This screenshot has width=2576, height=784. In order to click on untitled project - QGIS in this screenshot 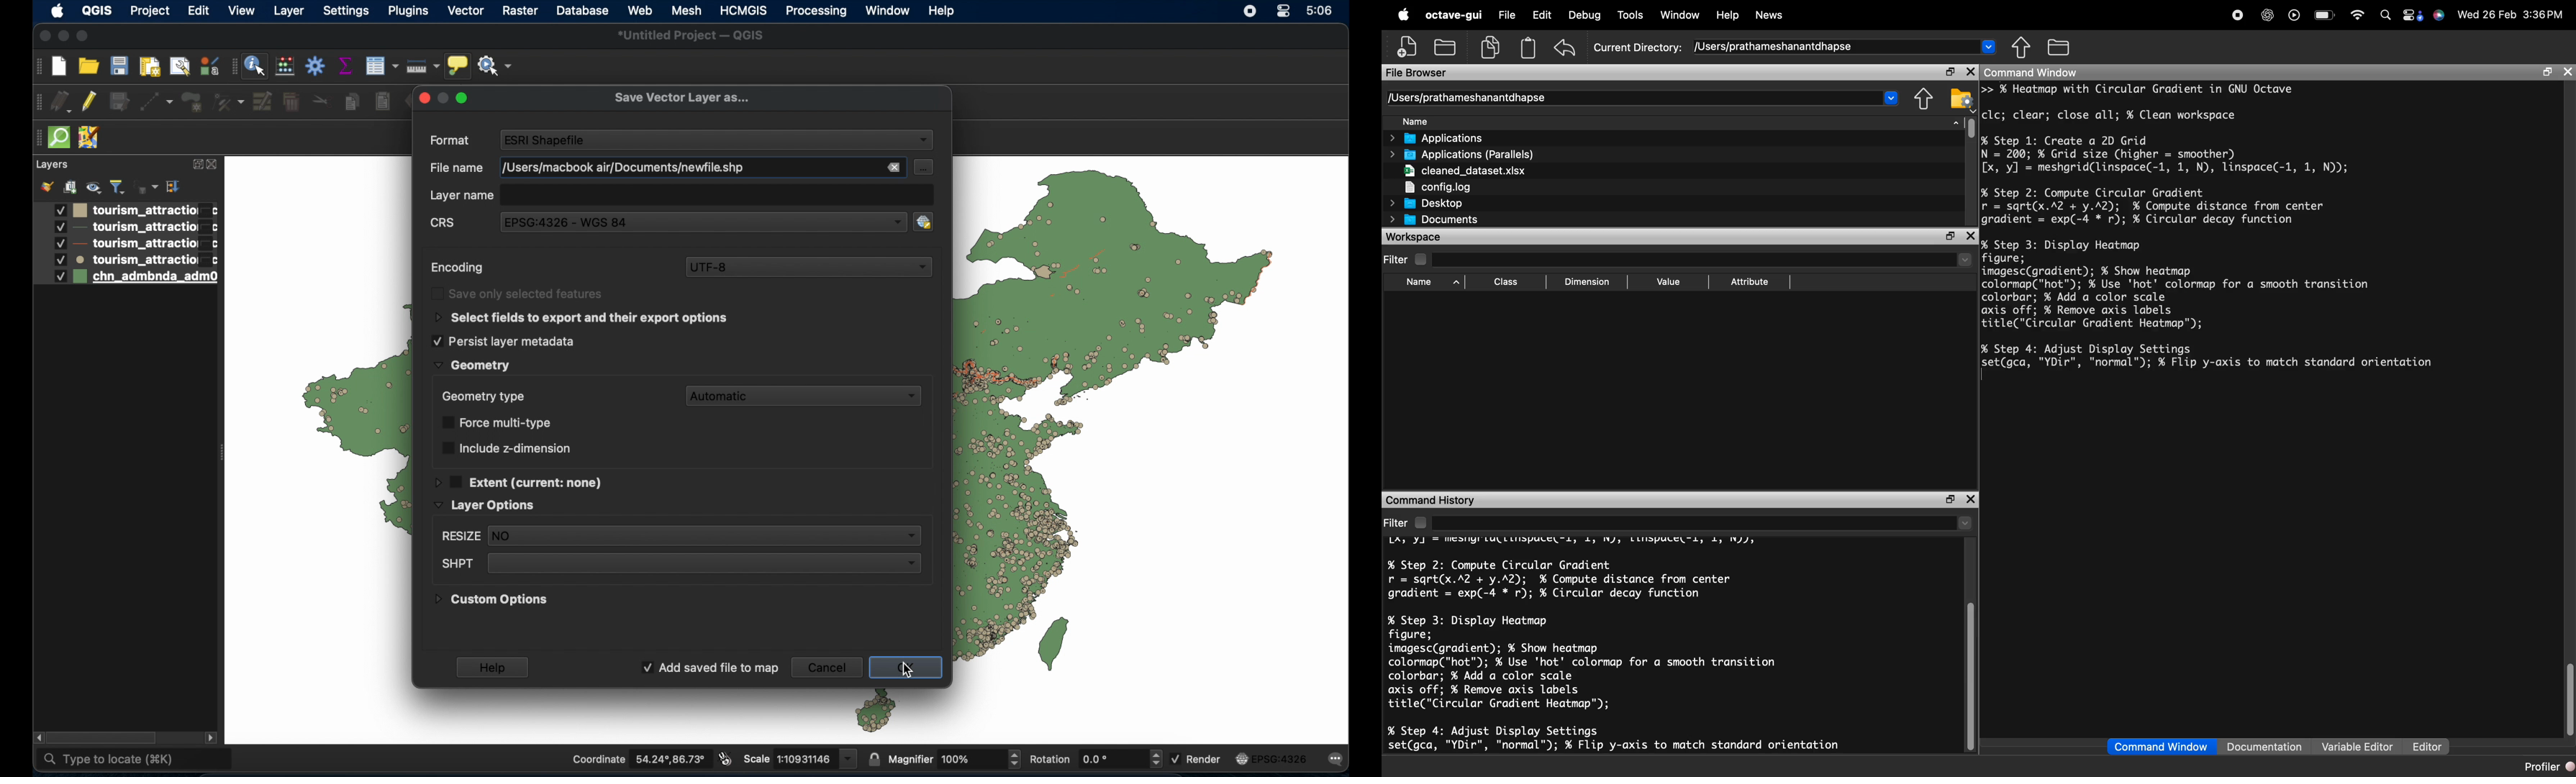, I will do `click(691, 35)`.